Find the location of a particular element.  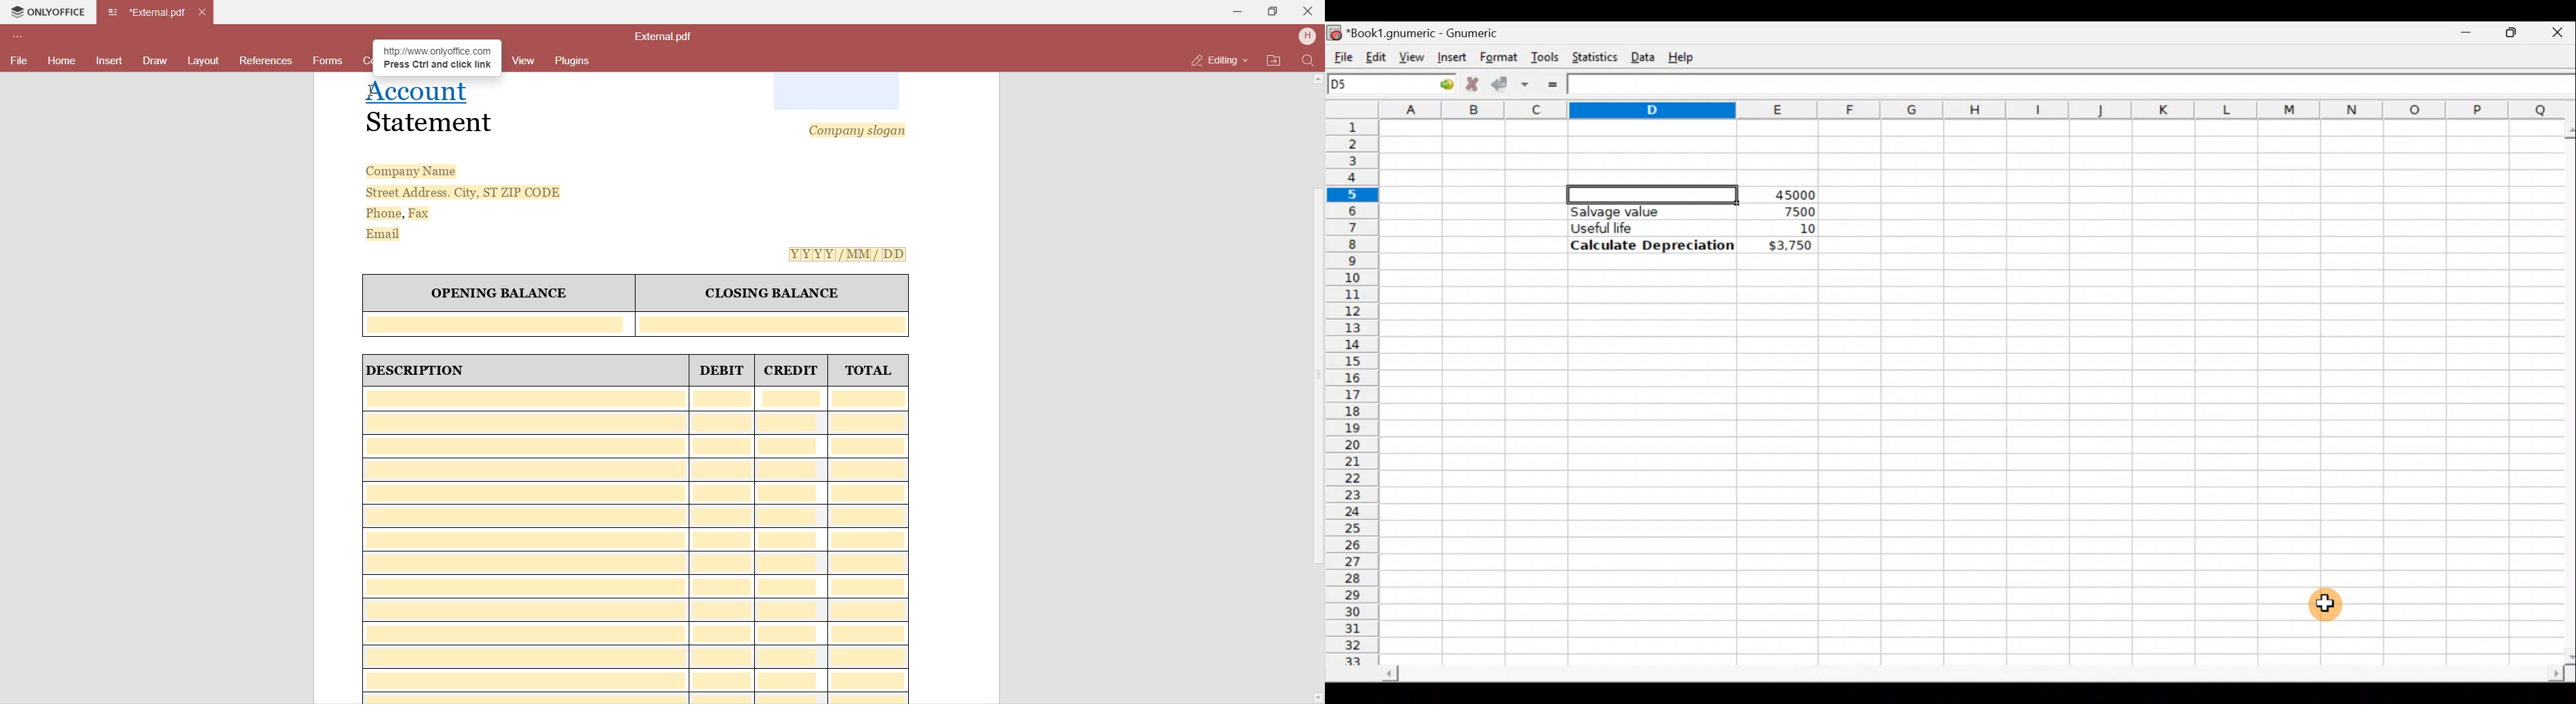

DEBIT is located at coordinates (724, 370).